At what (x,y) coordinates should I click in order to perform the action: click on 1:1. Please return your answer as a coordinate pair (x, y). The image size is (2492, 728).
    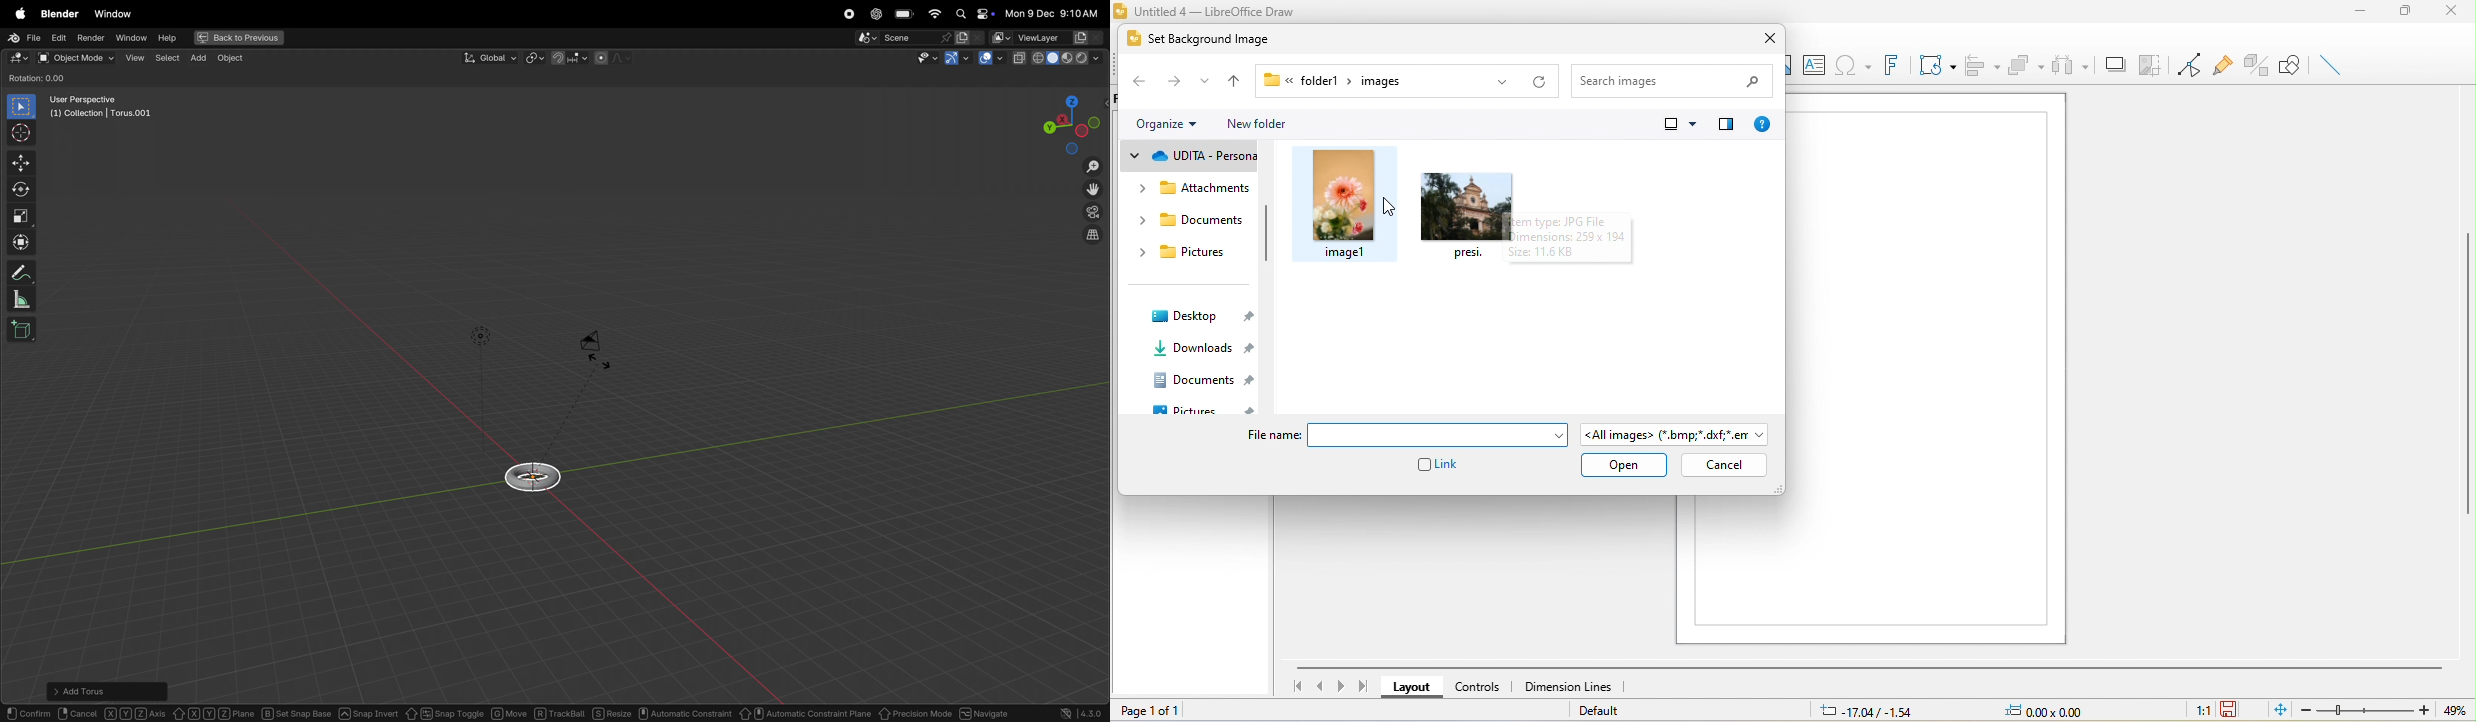
    Looking at the image, I should click on (2190, 711).